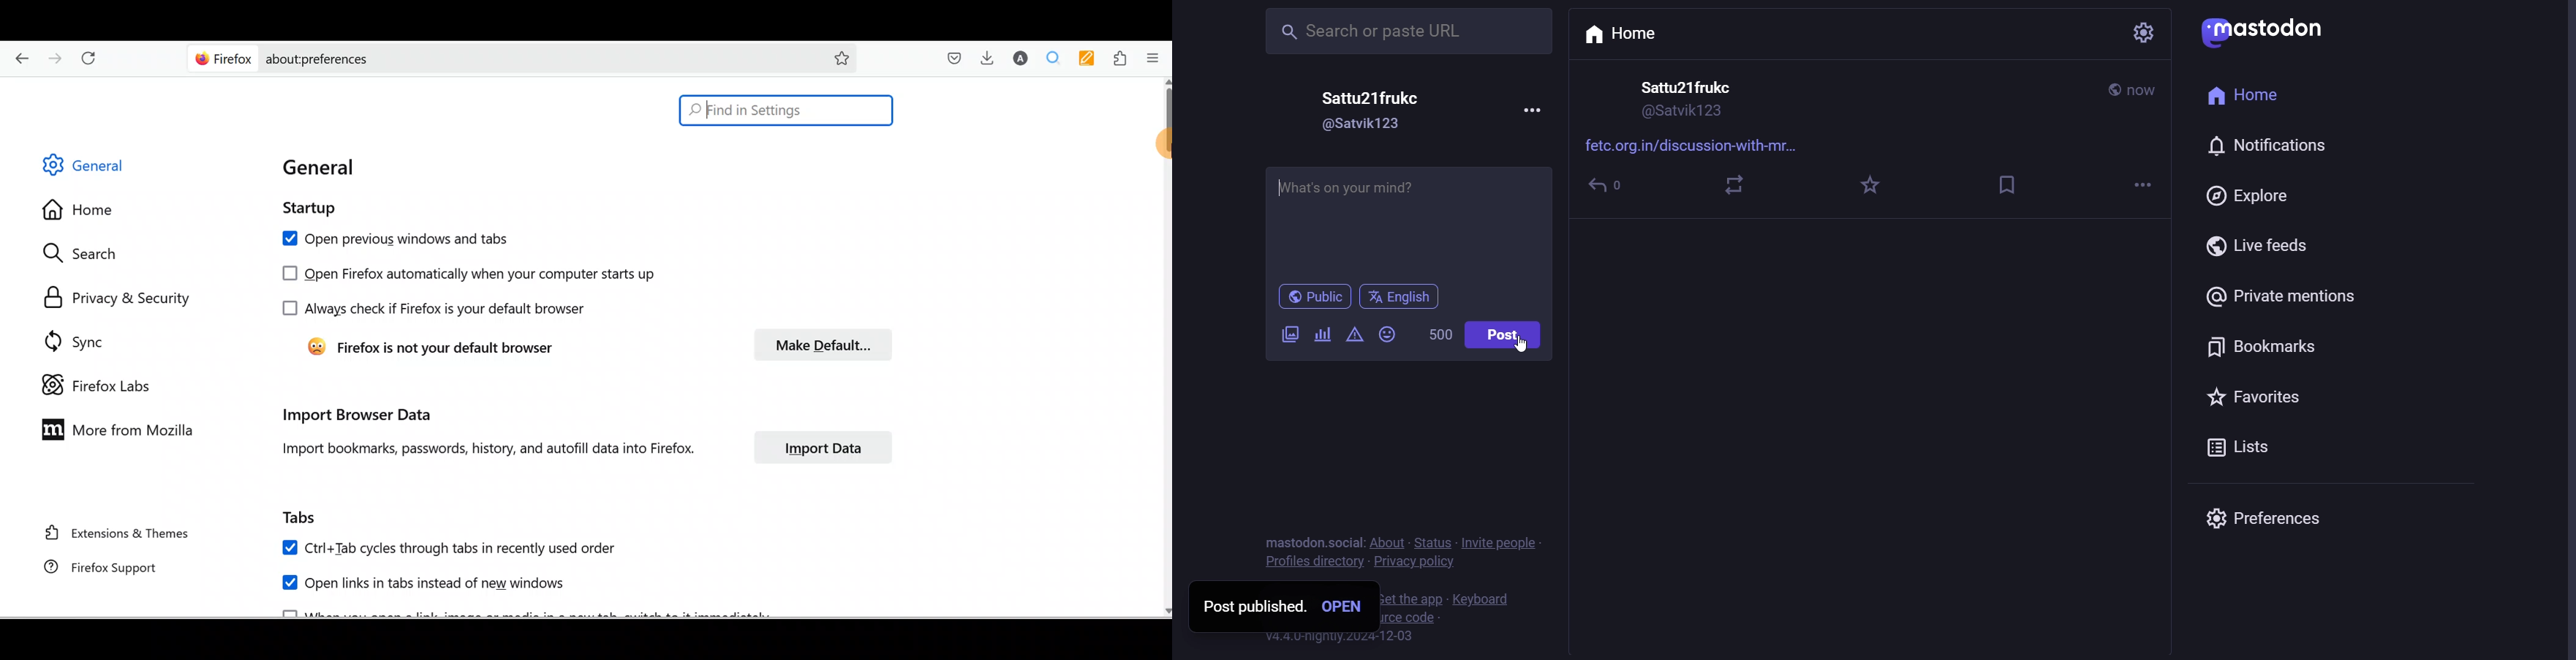 Image resolution: width=2576 pixels, height=672 pixels. Describe the element at coordinates (2148, 92) in the screenshot. I see `last modified` at that location.